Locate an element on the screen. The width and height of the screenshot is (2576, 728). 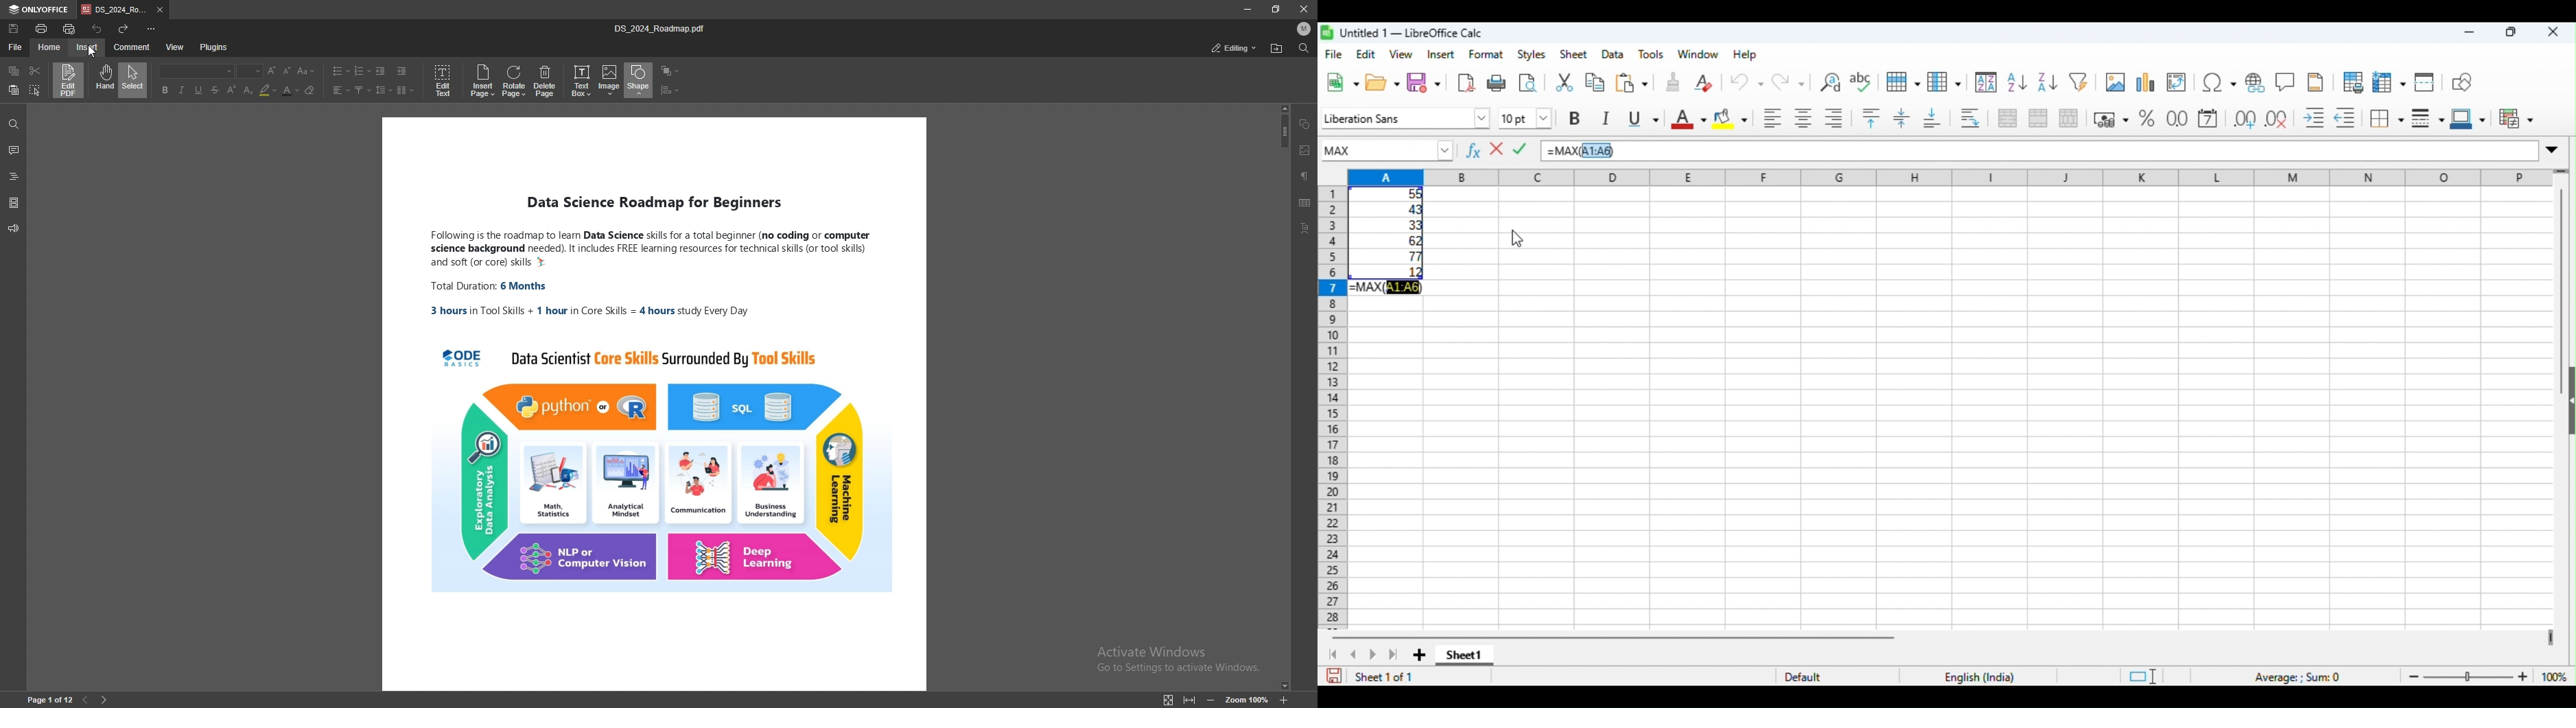
minimize is located at coordinates (1246, 9).